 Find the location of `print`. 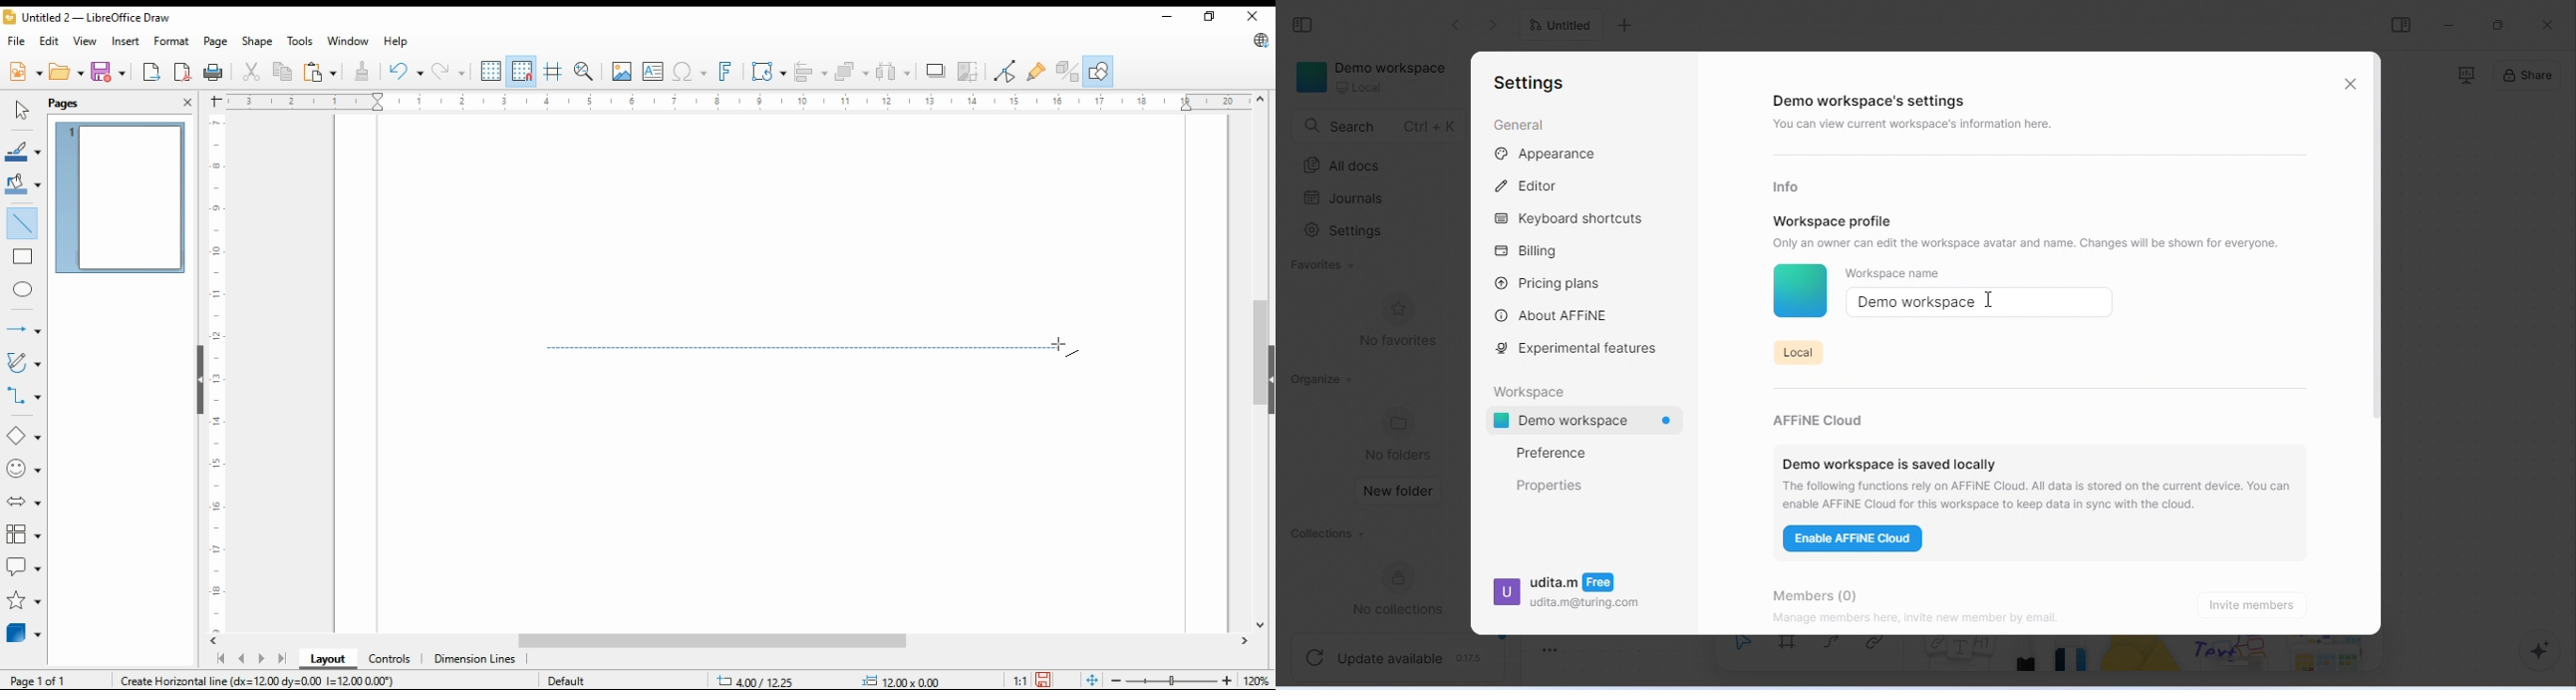

print is located at coordinates (214, 72).